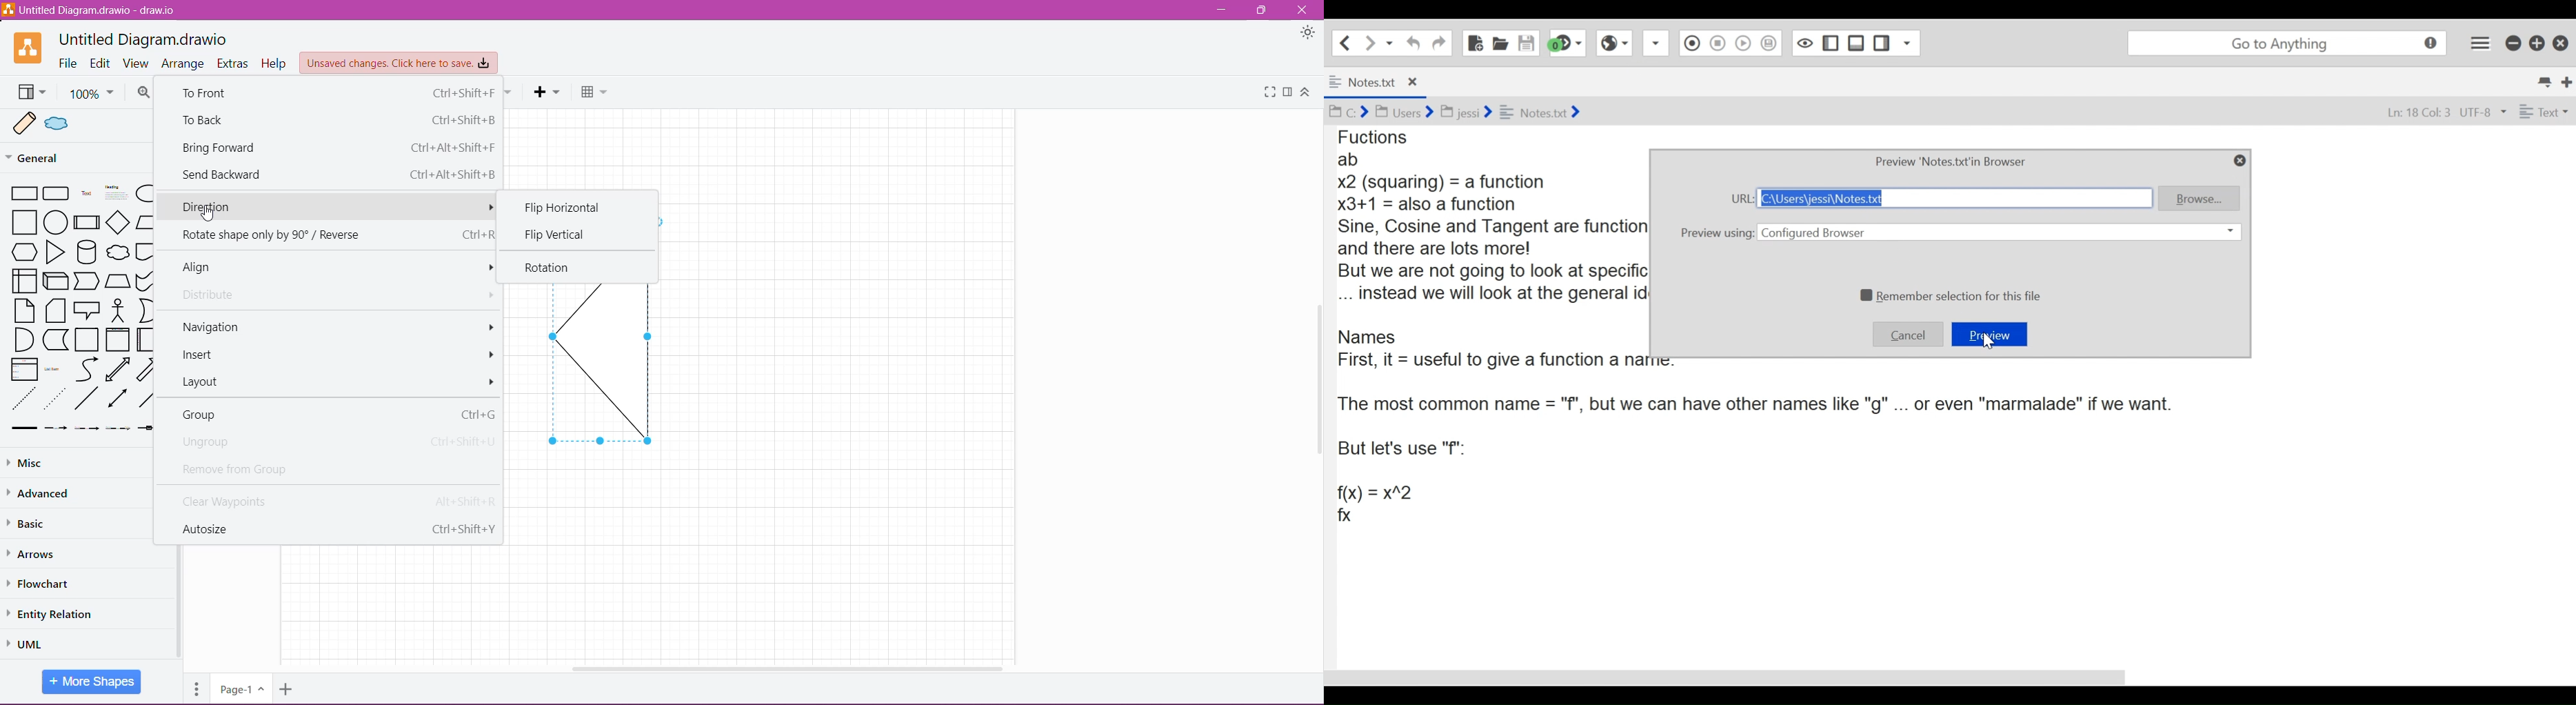 The height and width of the screenshot is (728, 2576). I want to click on ln: 18 col:3, so click(2417, 112).